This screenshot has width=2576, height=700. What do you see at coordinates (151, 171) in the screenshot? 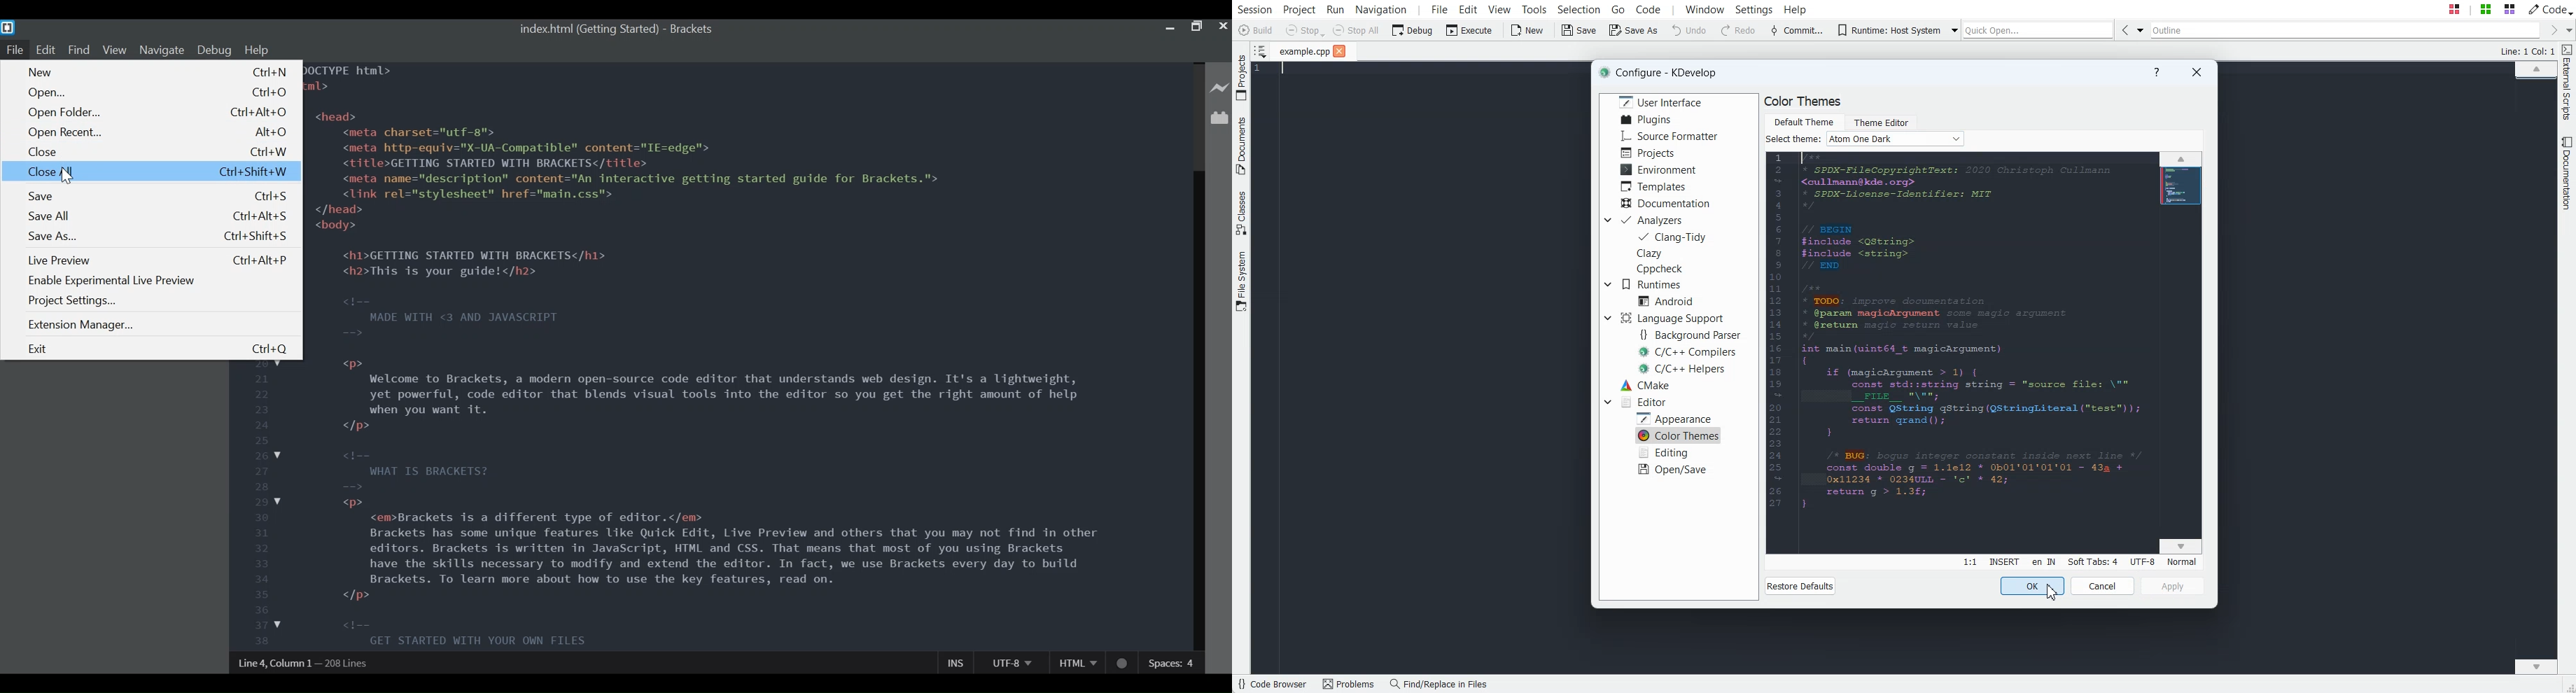
I see `Close All` at bounding box center [151, 171].